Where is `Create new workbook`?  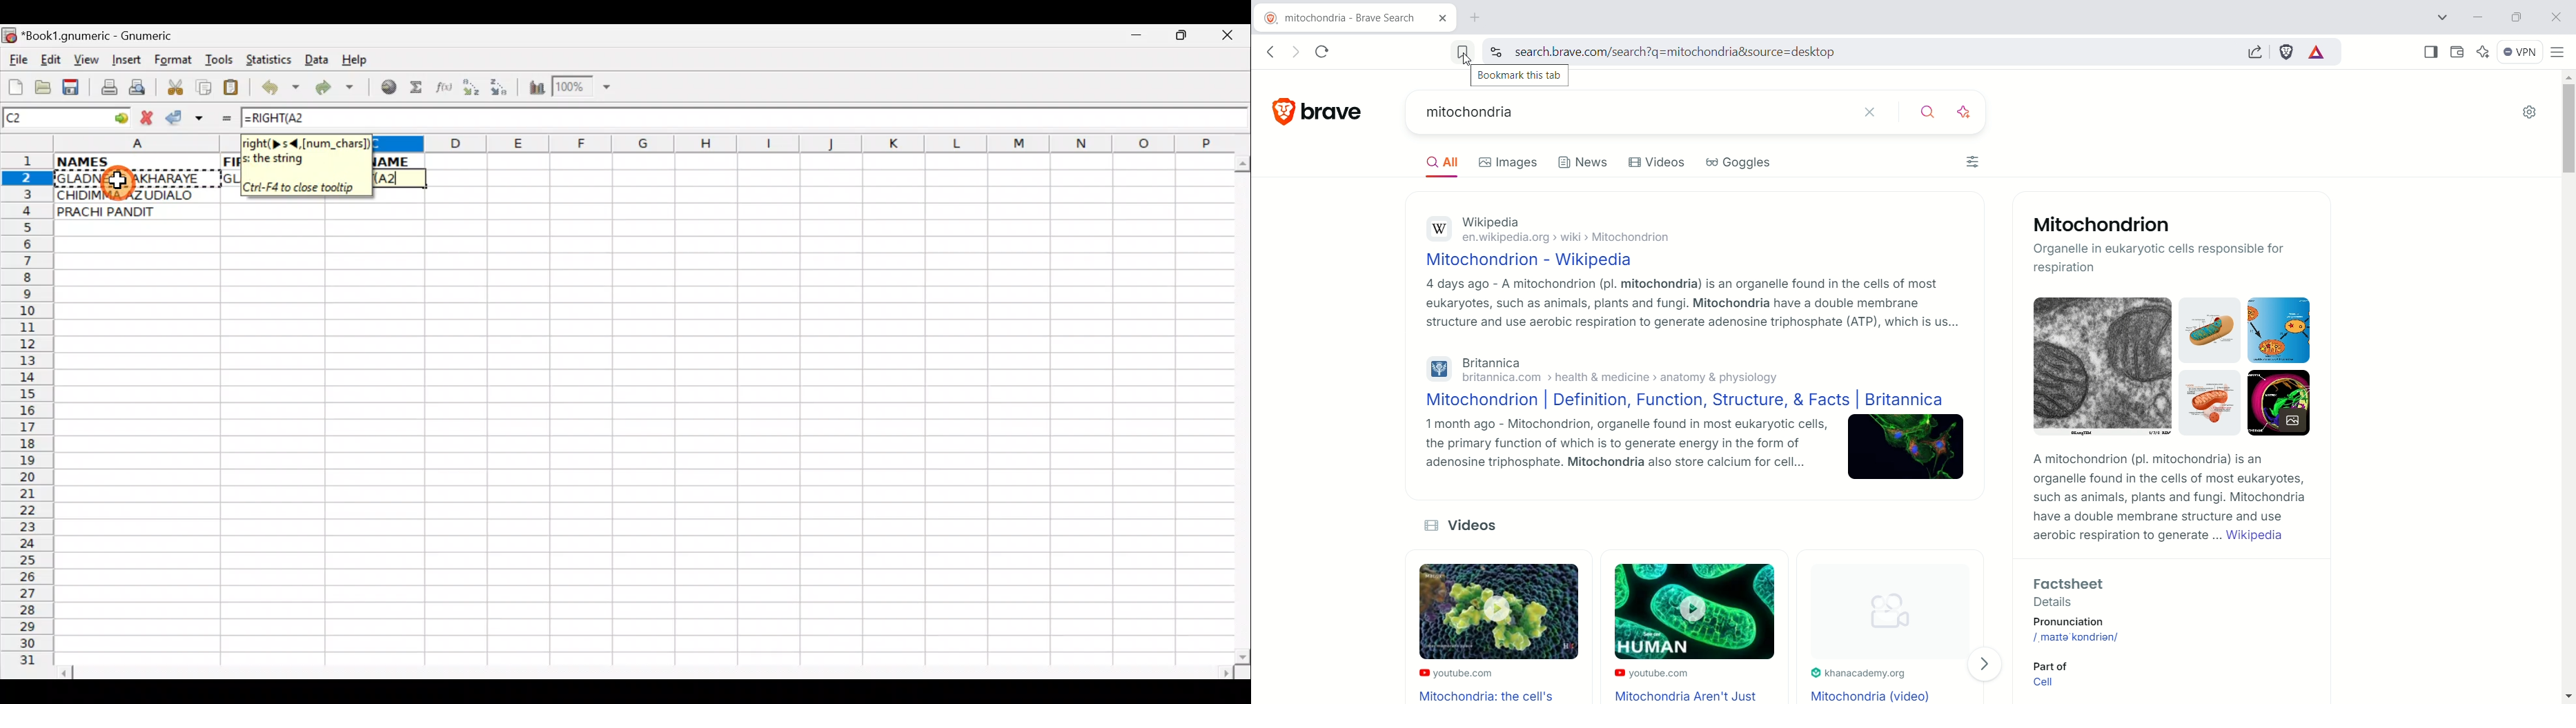
Create new workbook is located at coordinates (14, 85).